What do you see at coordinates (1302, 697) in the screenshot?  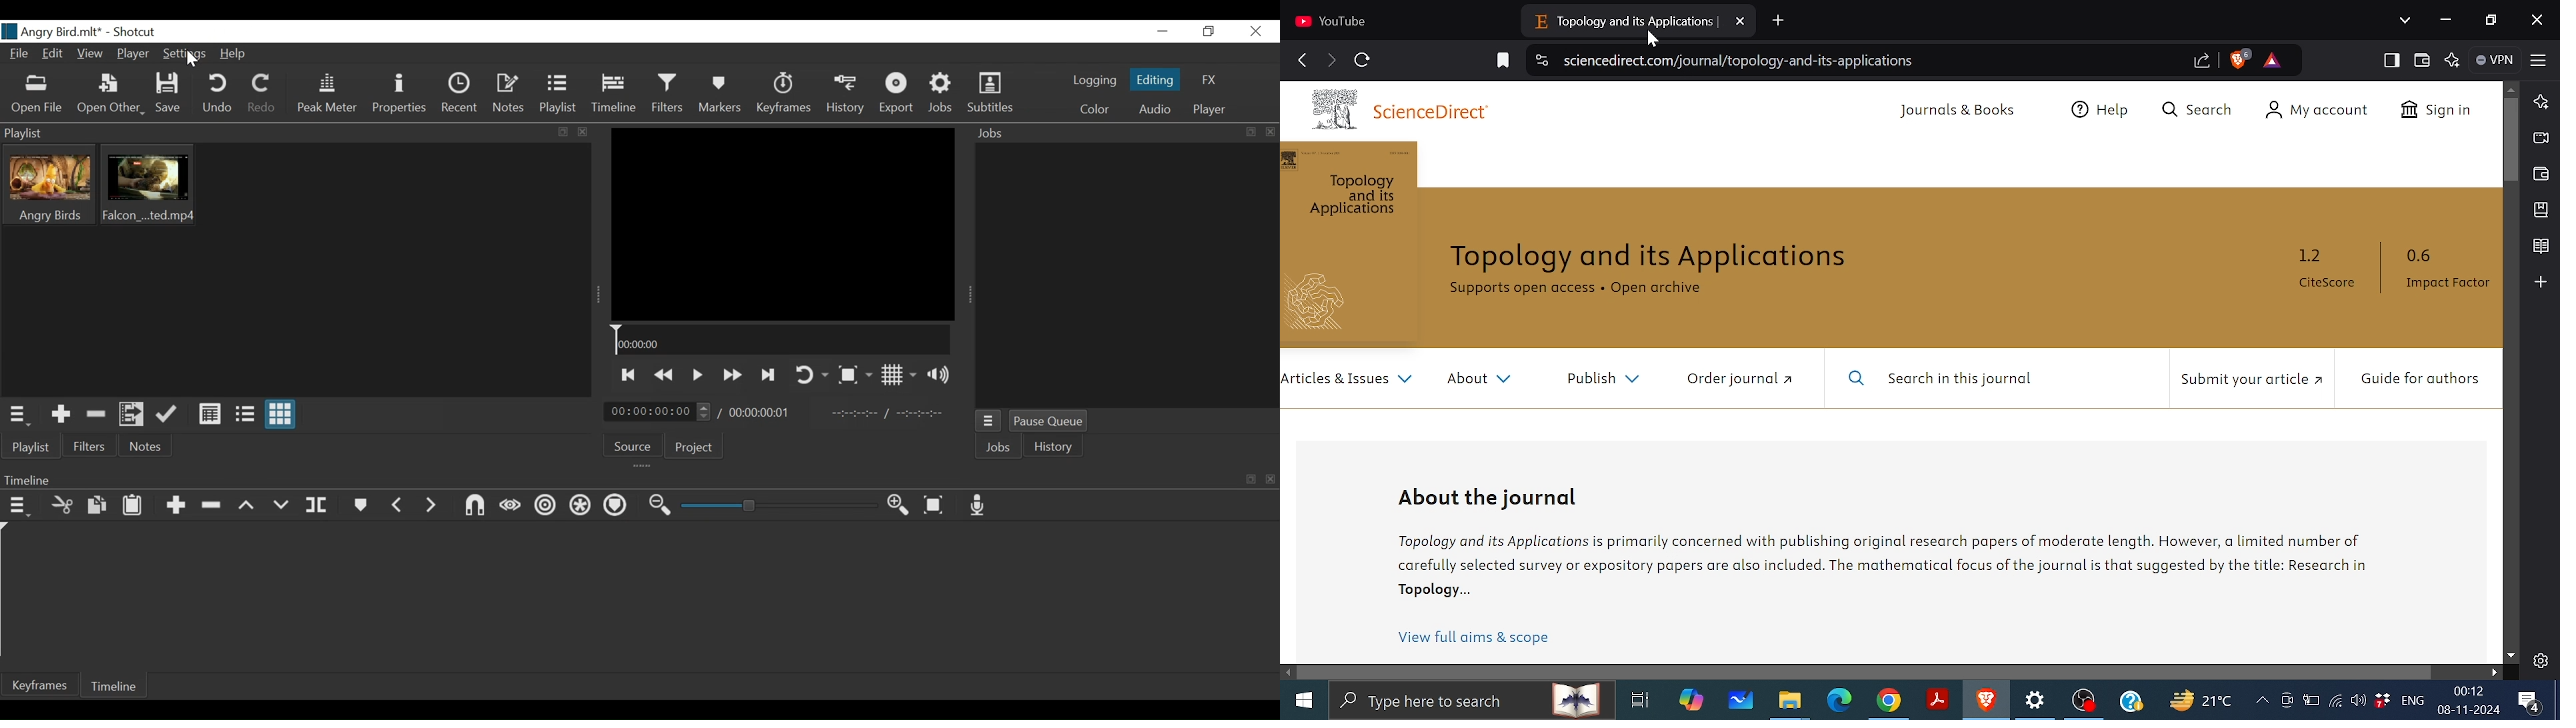 I see `Start` at bounding box center [1302, 697].